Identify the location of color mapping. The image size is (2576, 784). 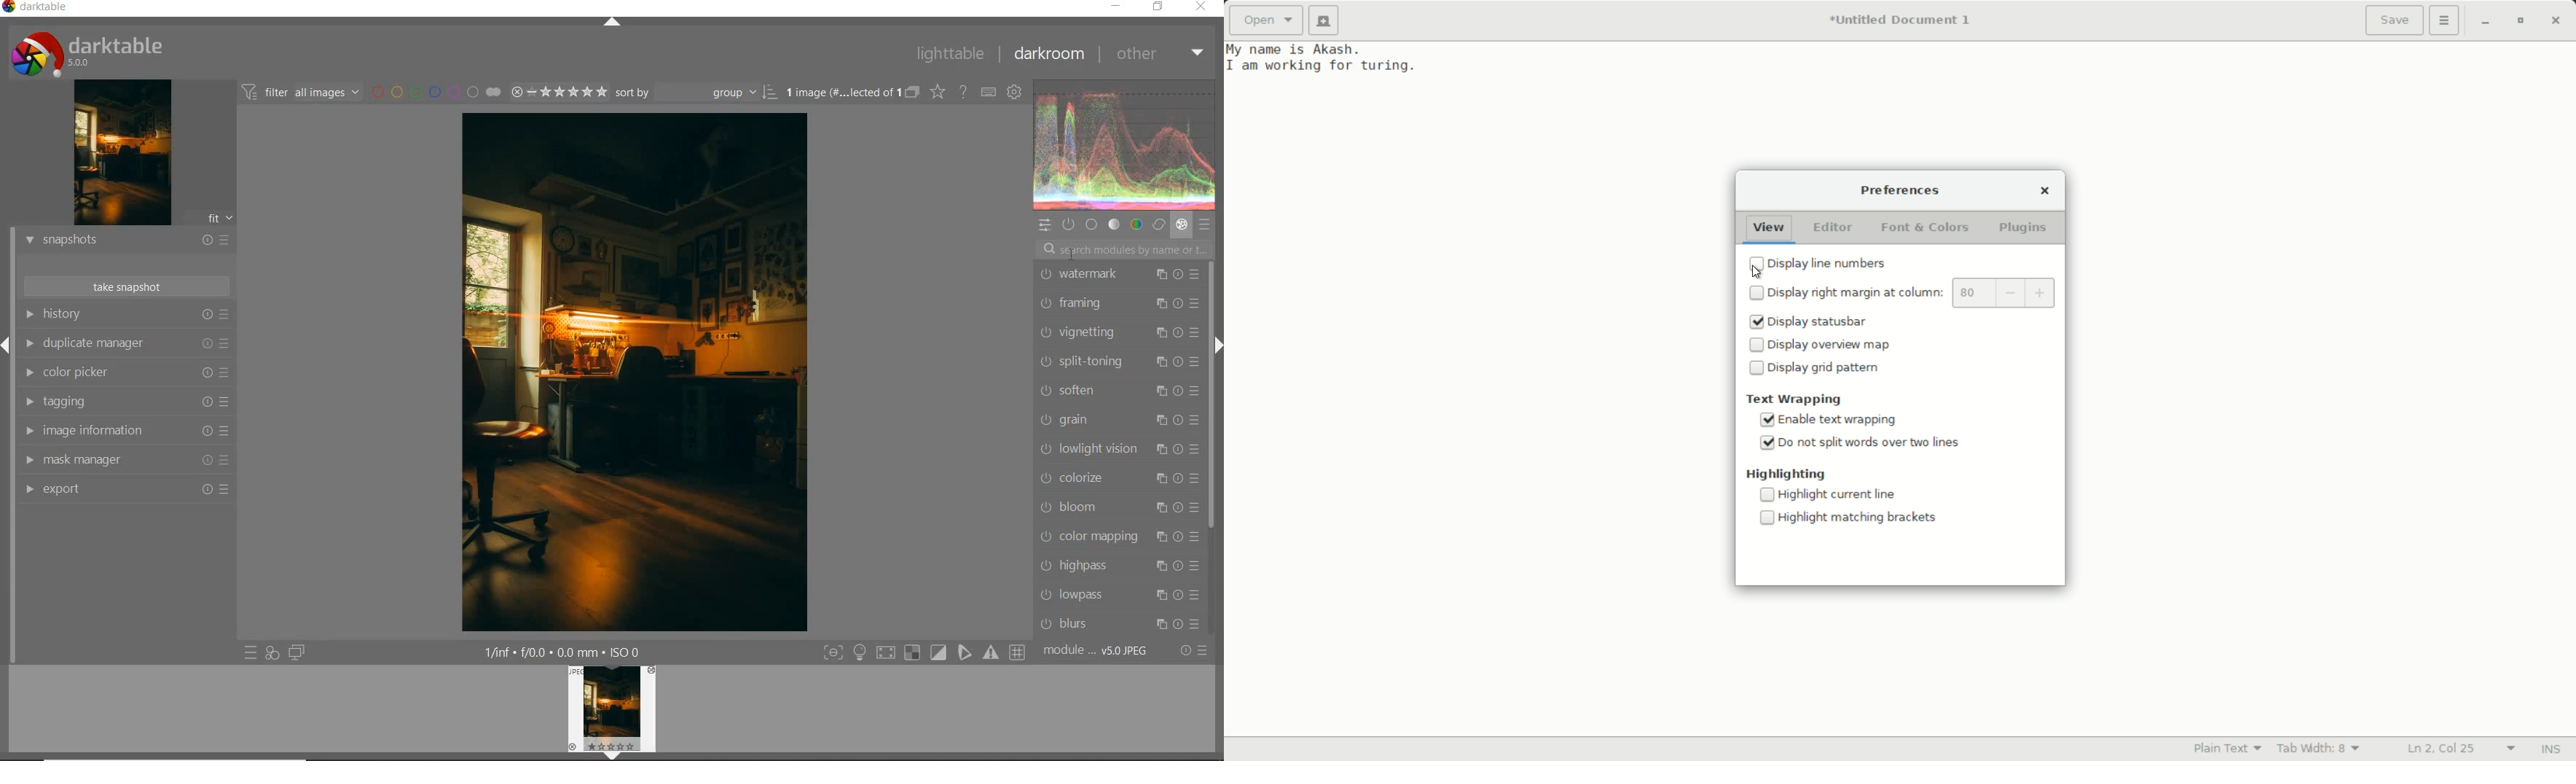
(1117, 536).